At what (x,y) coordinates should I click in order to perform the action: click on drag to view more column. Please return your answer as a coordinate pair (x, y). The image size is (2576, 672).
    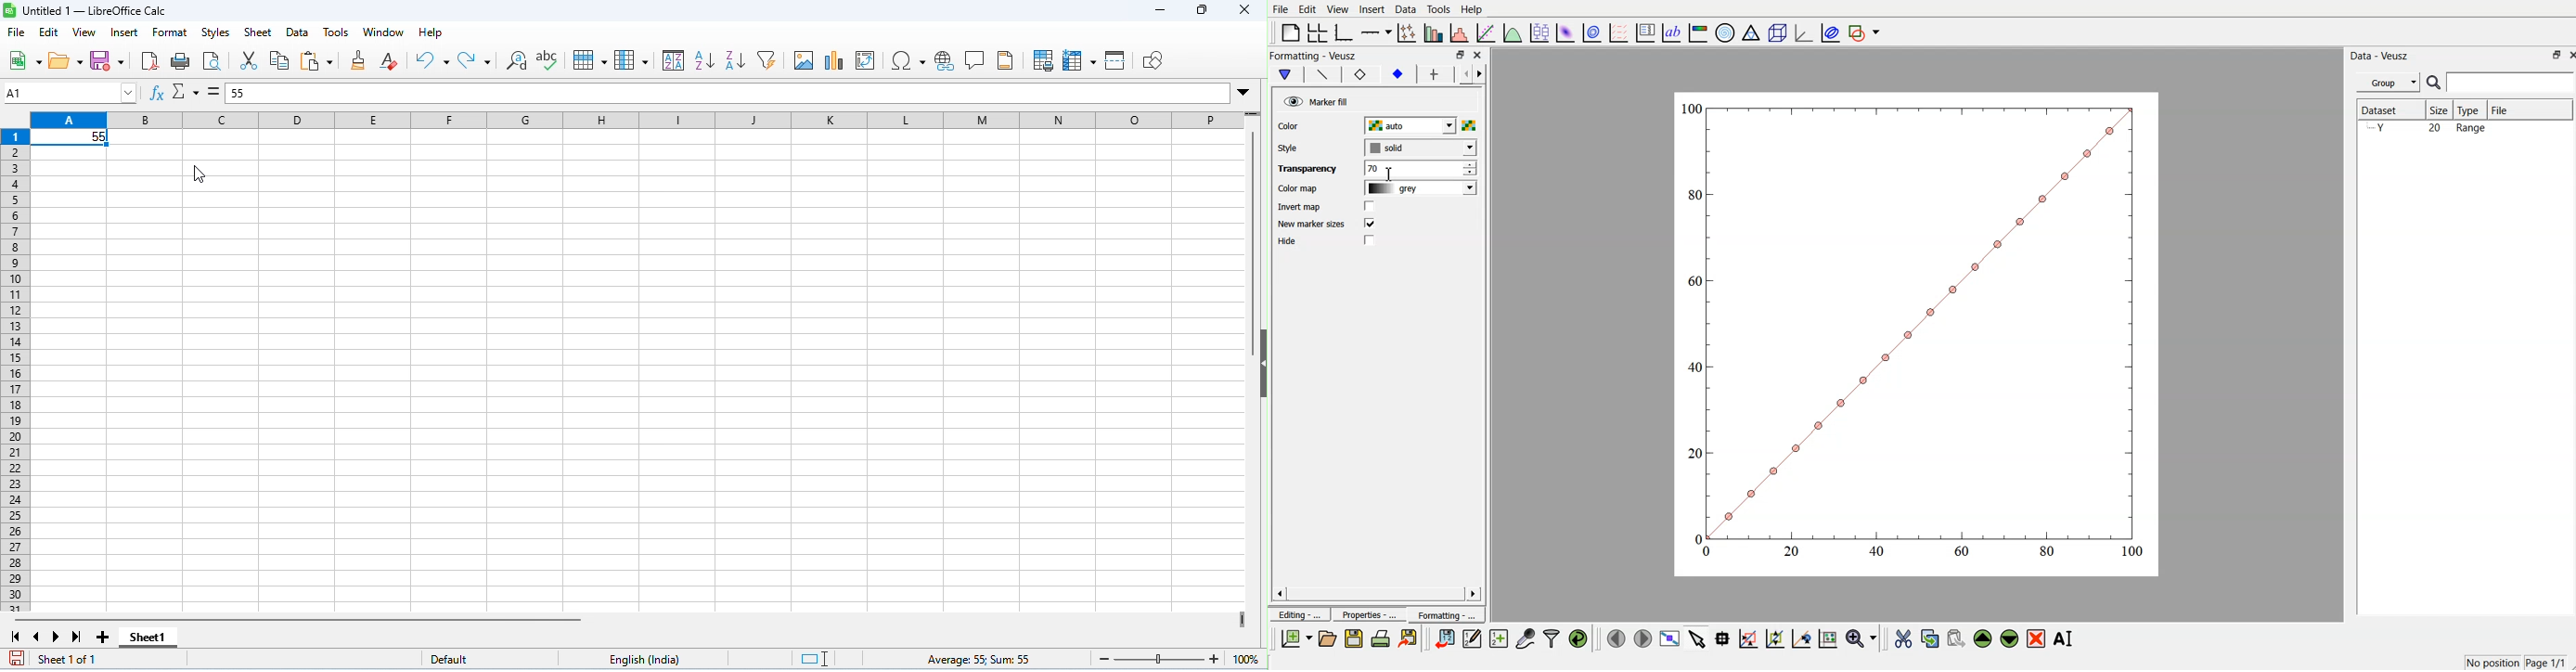
    Looking at the image, I should click on (1240, 618).